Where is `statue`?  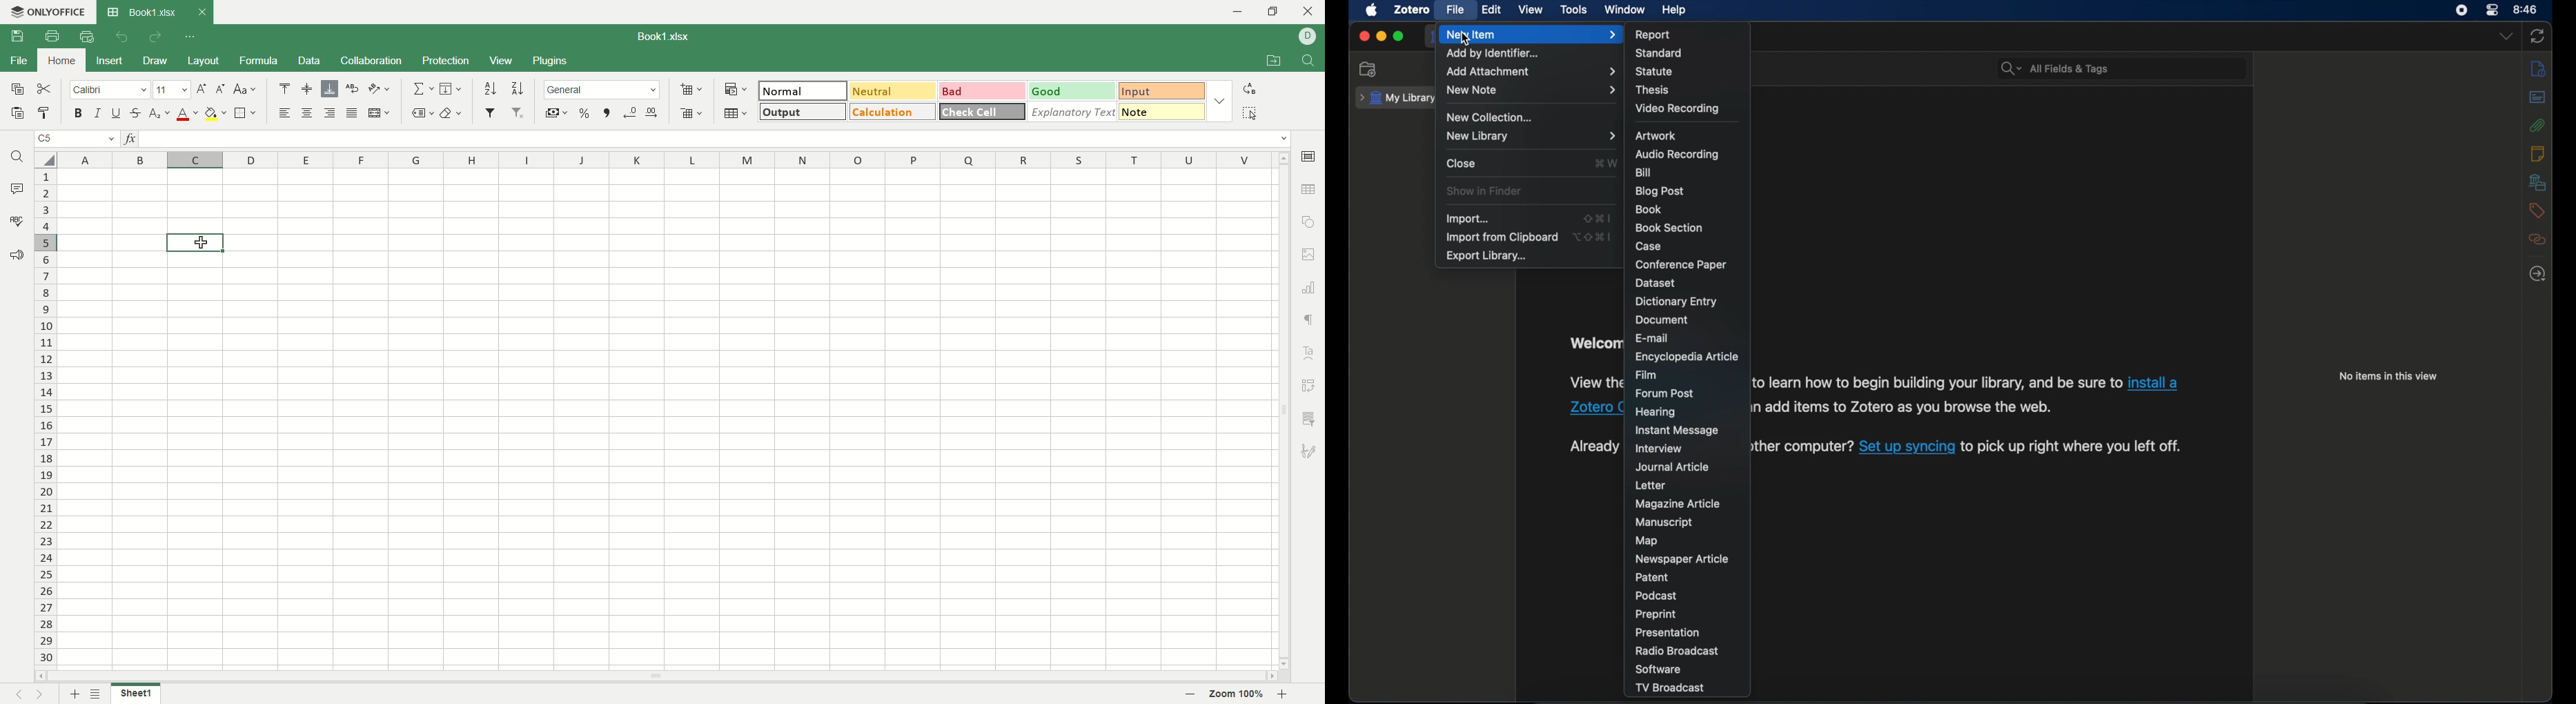 statue is located at coordinates (1654, 72).